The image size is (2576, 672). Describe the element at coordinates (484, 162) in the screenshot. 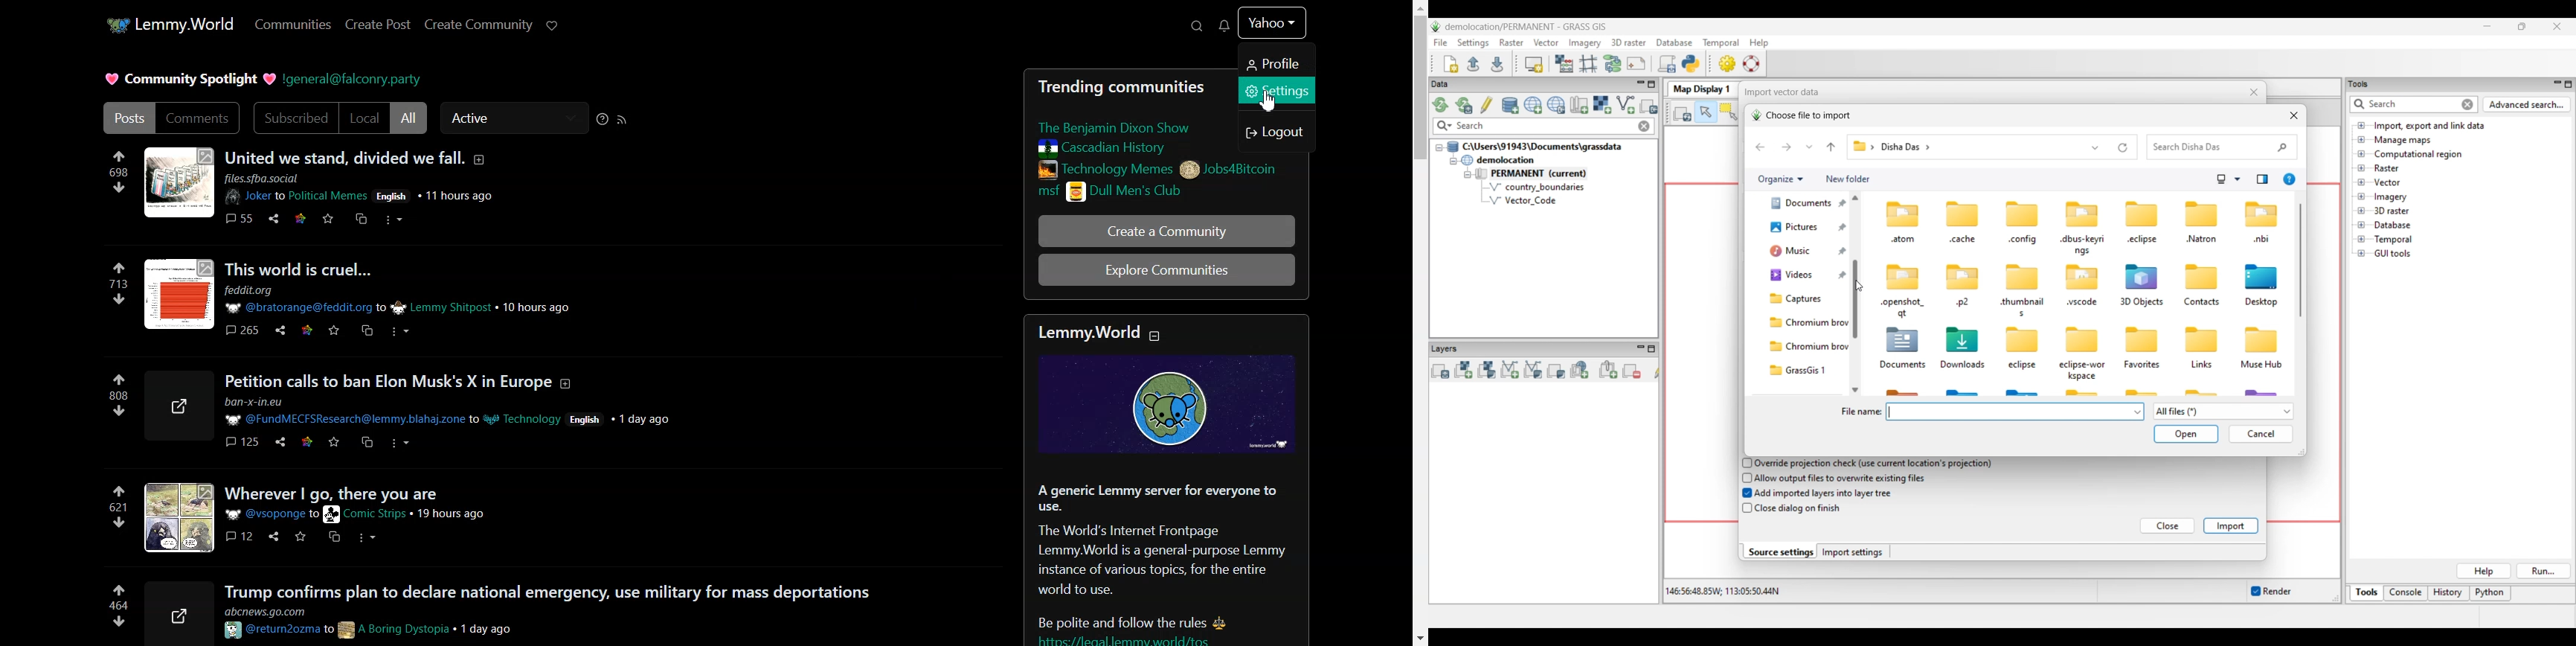

I see `add` at that location.